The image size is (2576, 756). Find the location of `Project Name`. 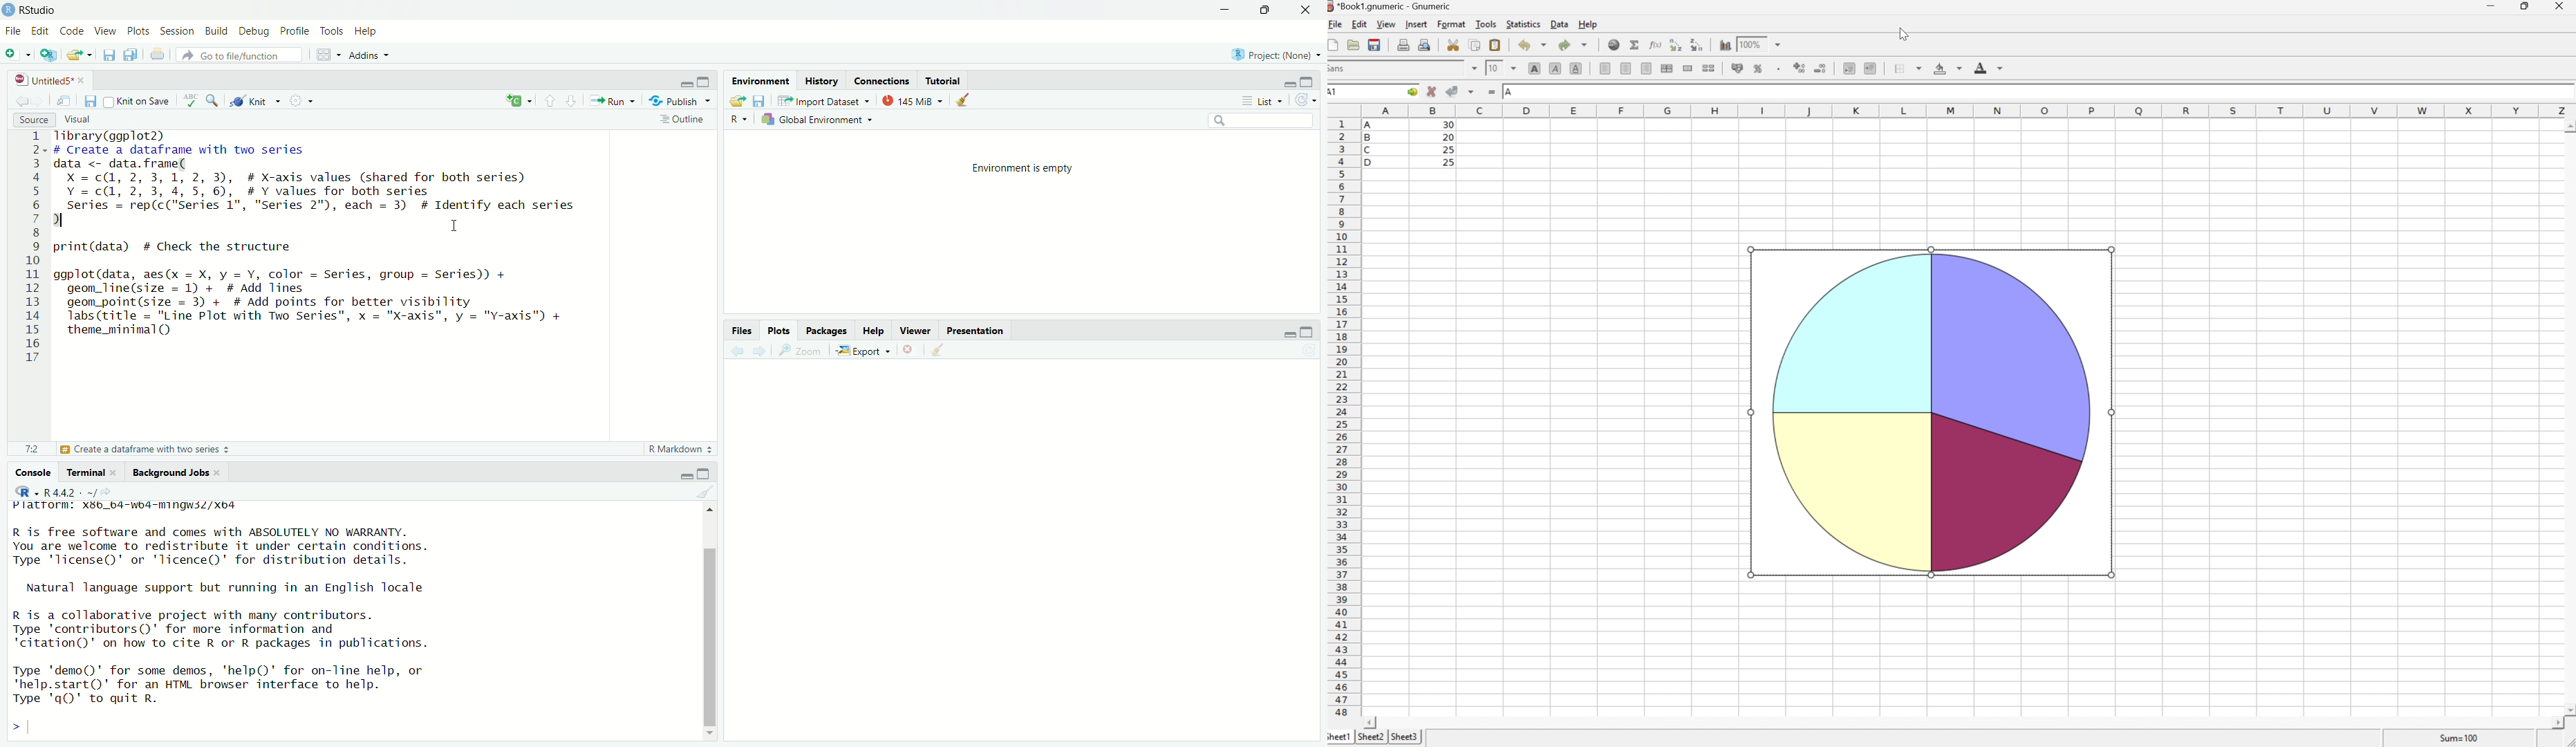

Project Name is located at coordinates (1275, 57).